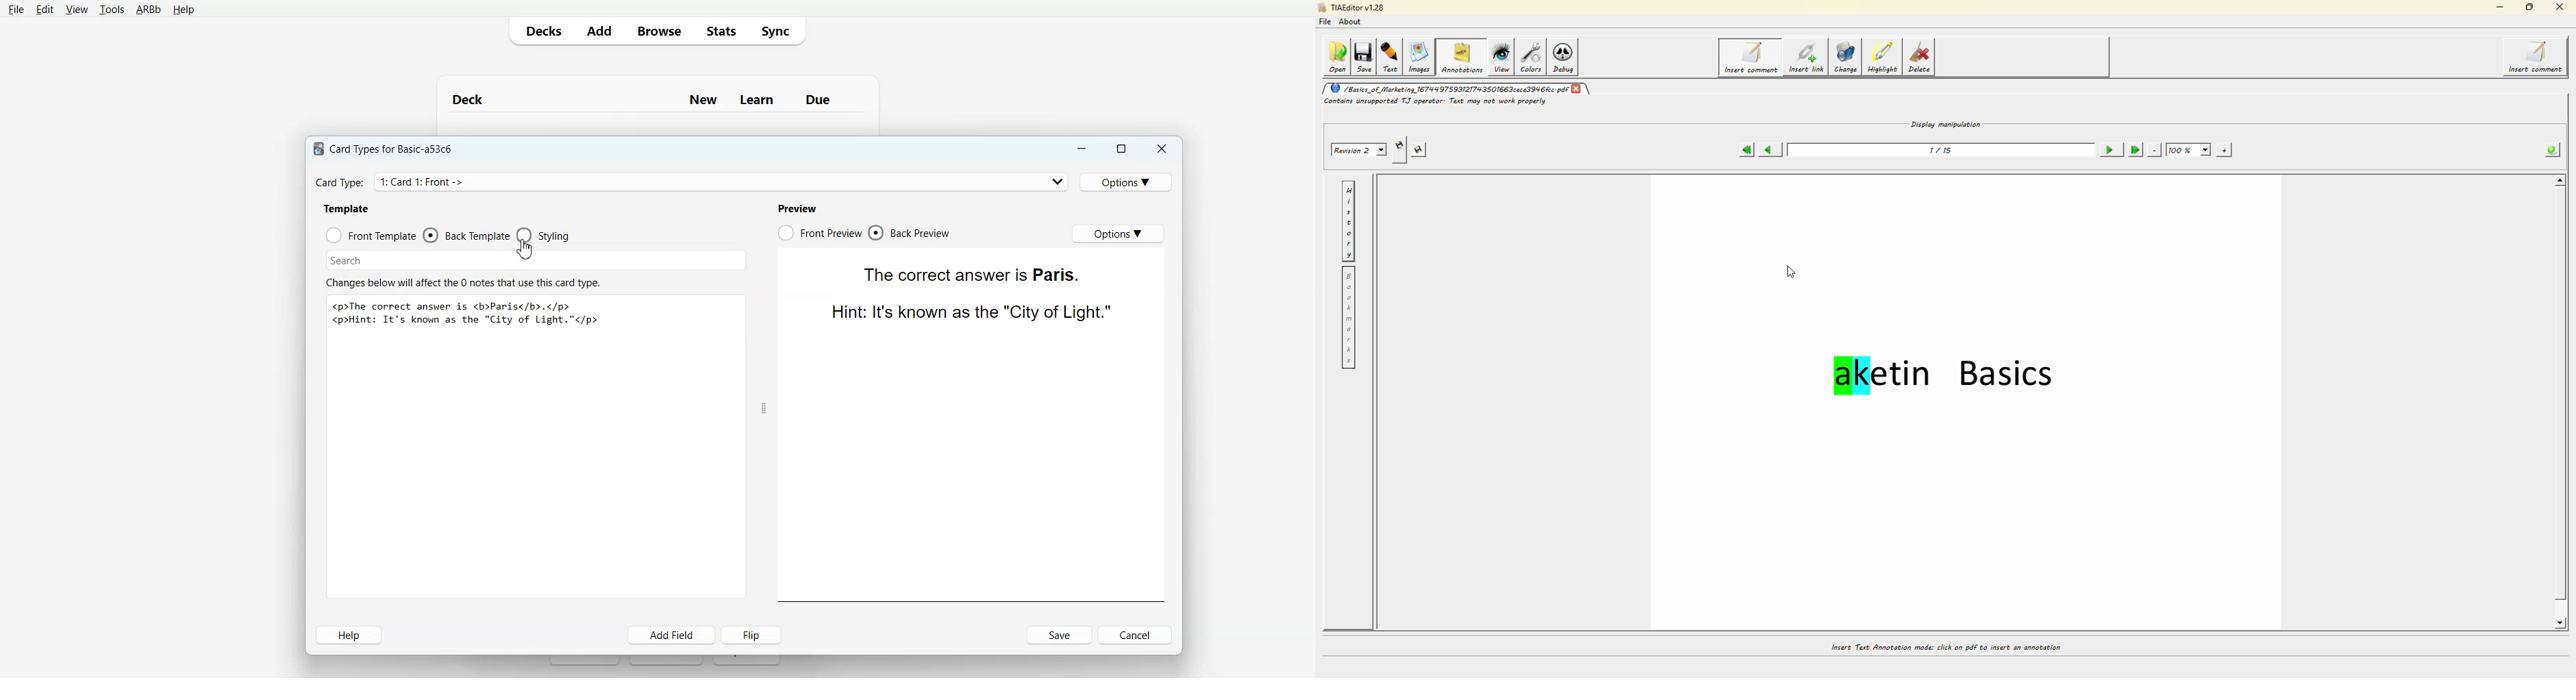 The height and width of the screenshot is (700, 2576). What do you see at coordinates (720, 30) in the screenshot?
I see `Stats` at bounding box center [720, 30].